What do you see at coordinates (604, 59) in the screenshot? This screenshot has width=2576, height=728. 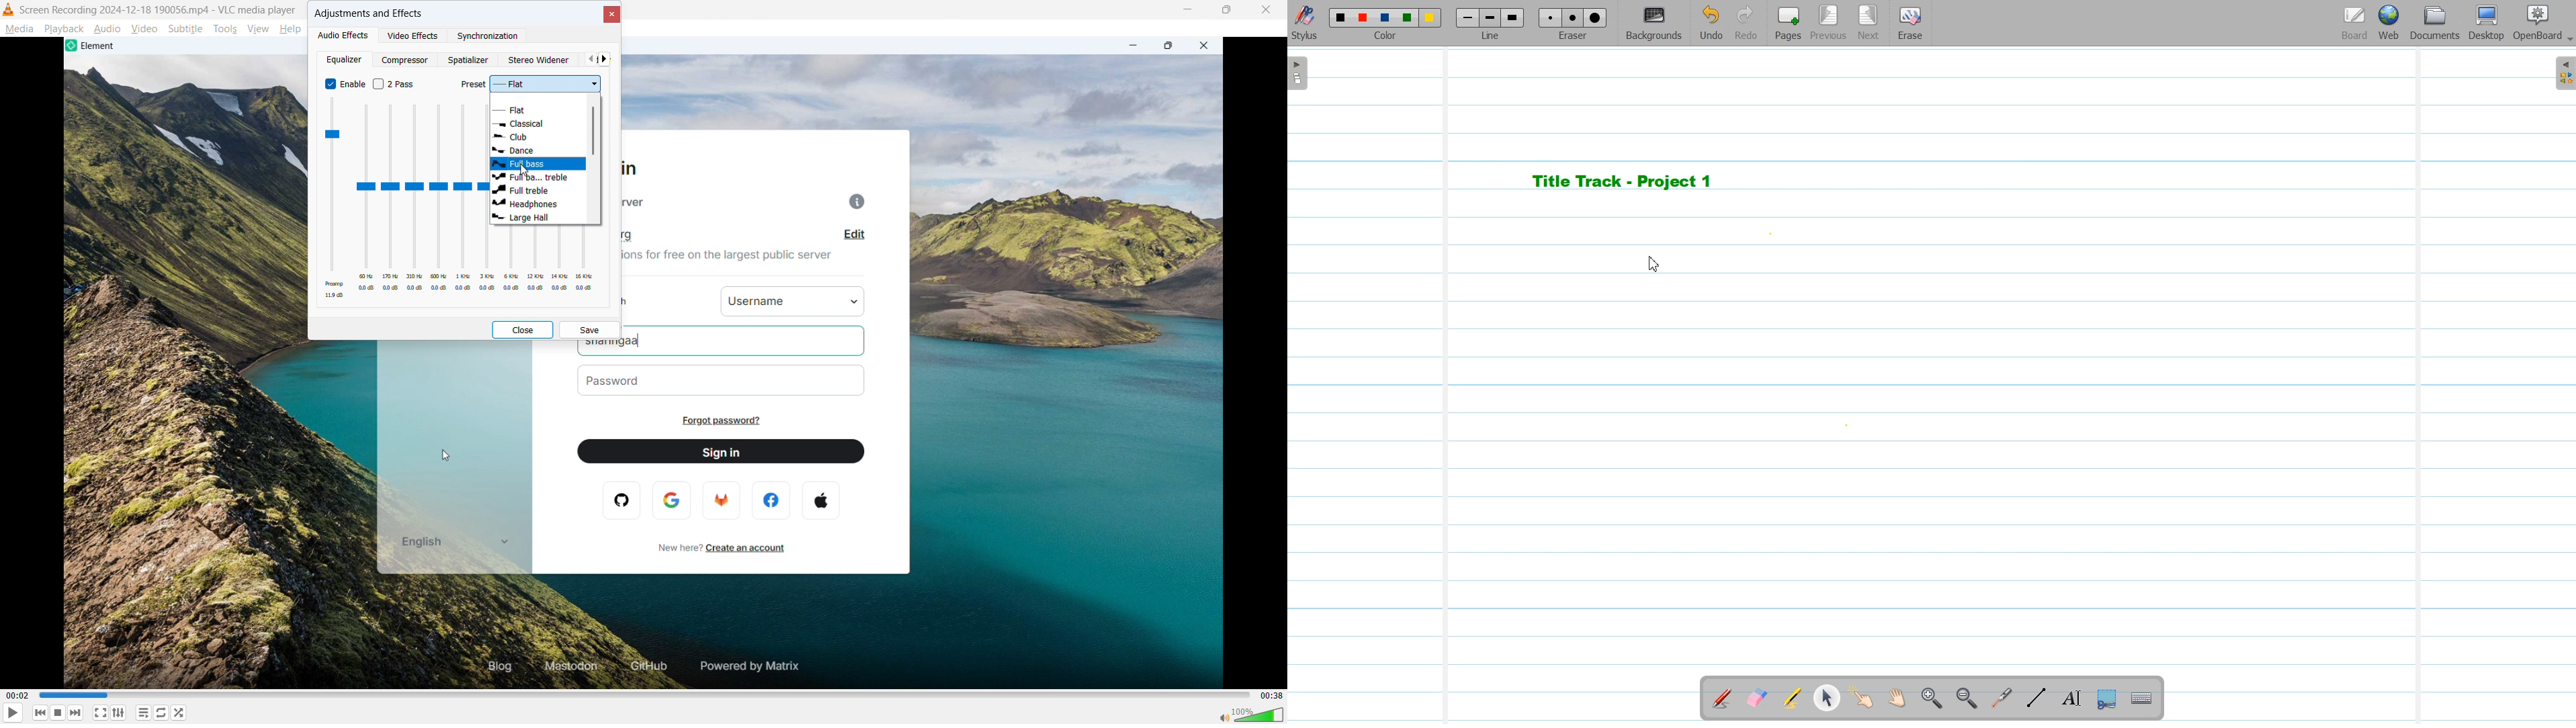 I see `next tab ` at bounding box center [604, 59].